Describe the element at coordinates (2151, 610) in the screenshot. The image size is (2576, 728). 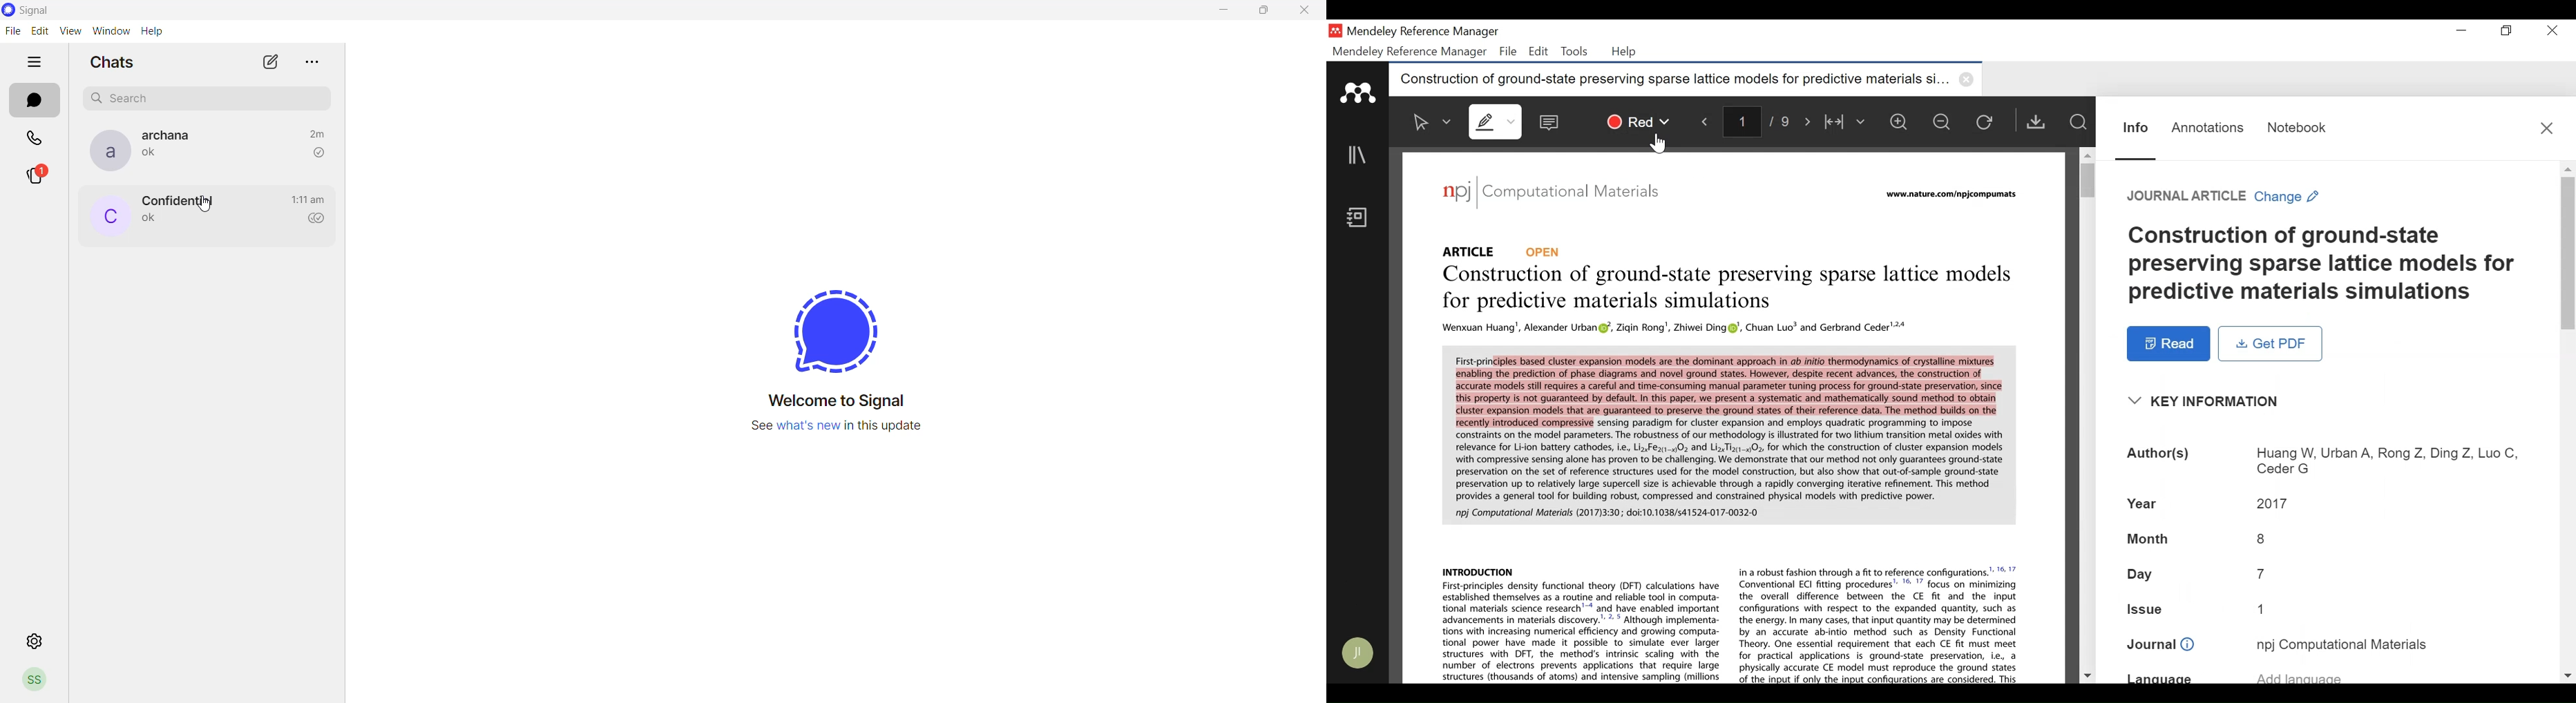
I see `Issue` at that location.